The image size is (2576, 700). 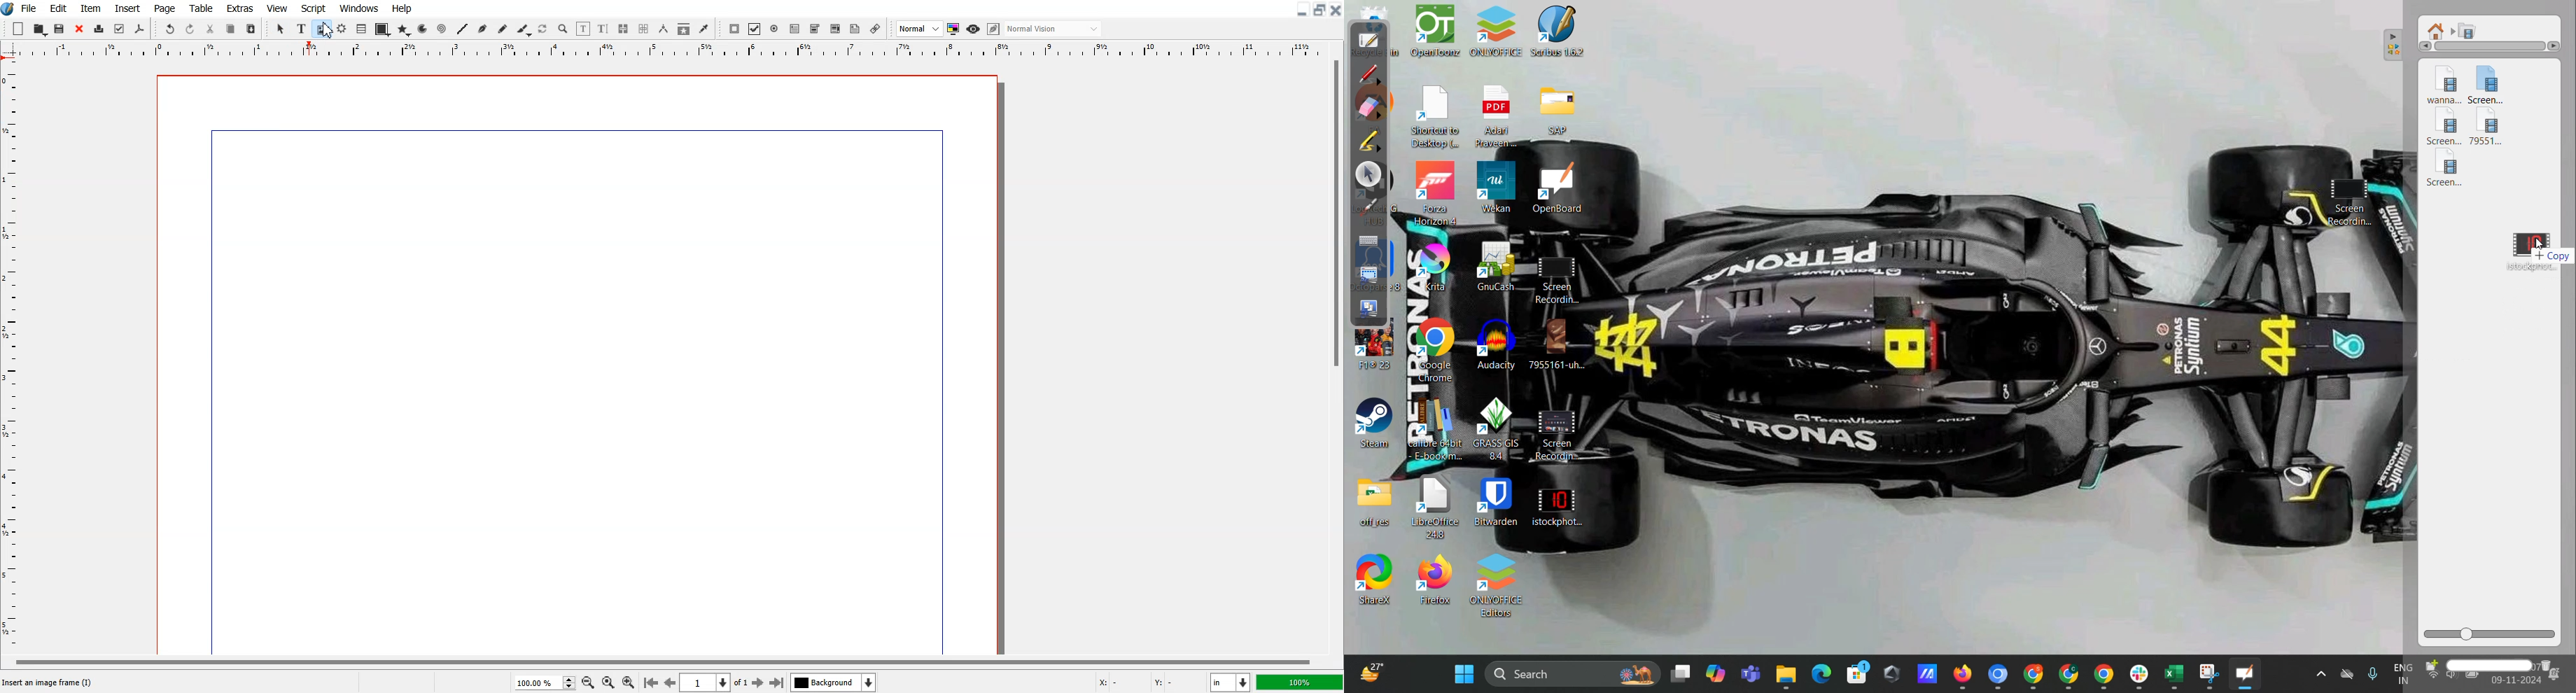 What do you see at coordinates (1927, 675) in the screenshot?
I see `shortcut on desktop taskbar` at bounding box center [1927, 675].